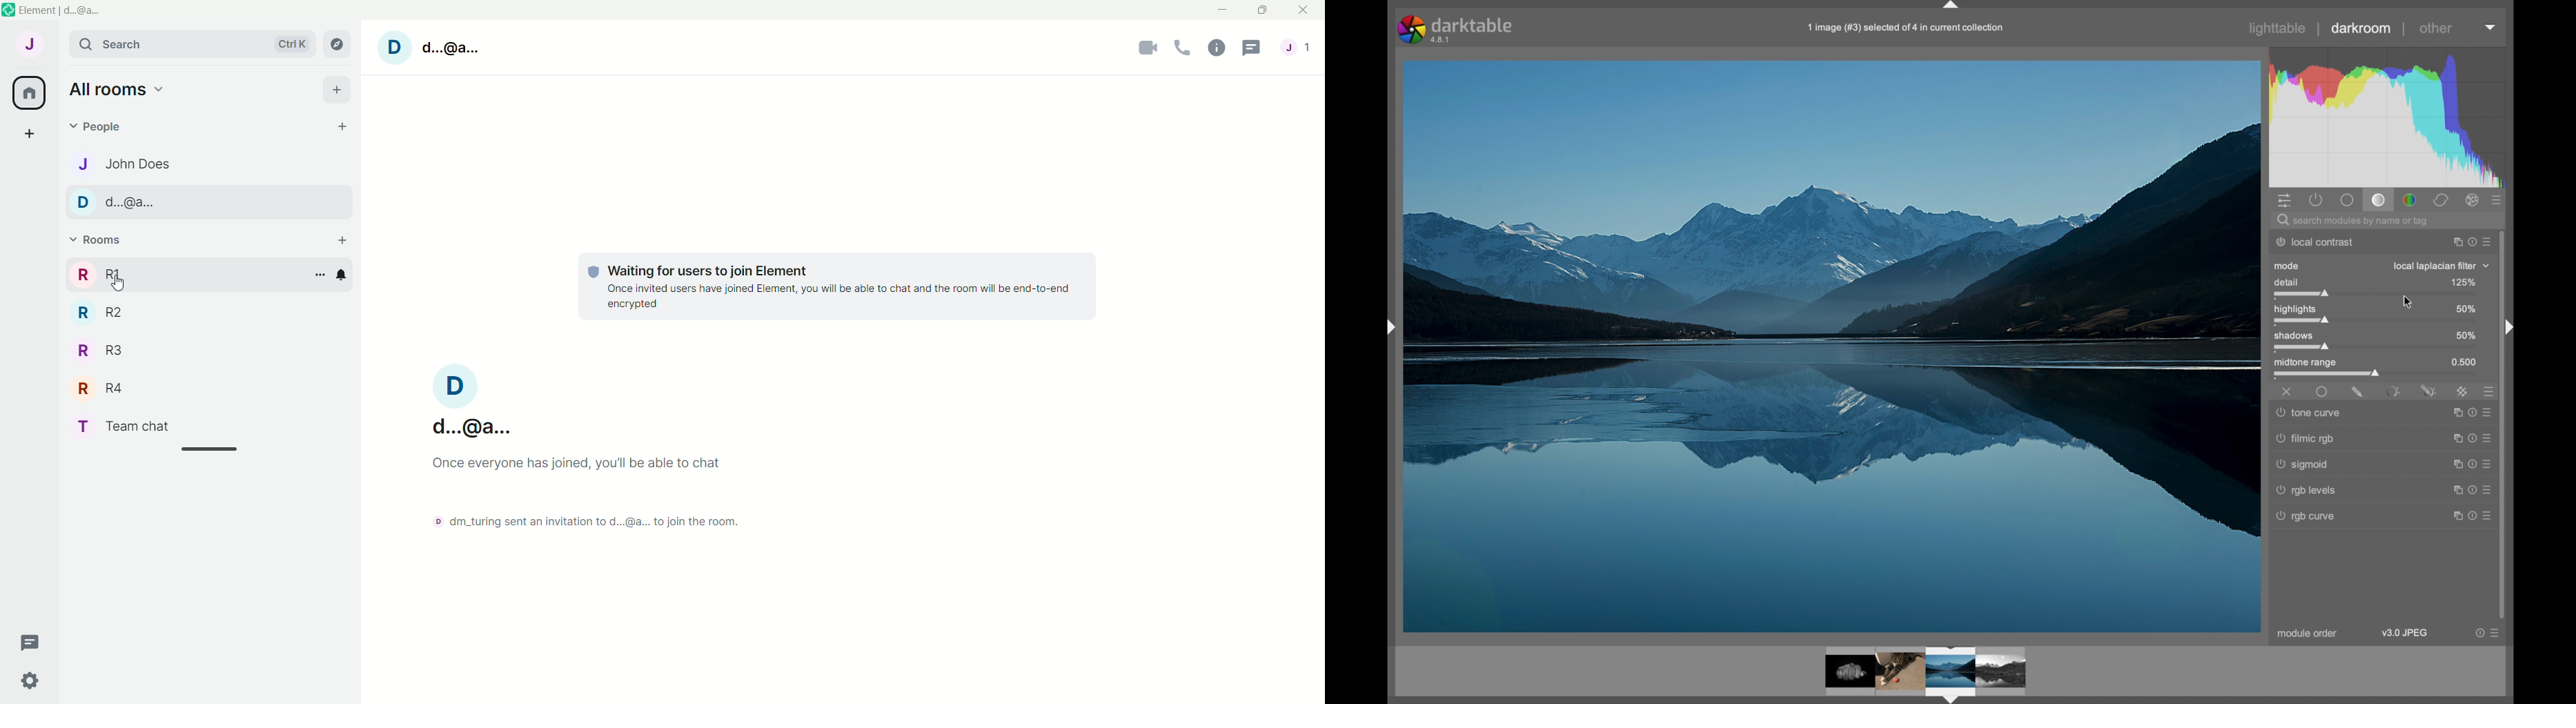 The width and height of the screenshot is (2576, 728). I want to click on effect, so click(2472, 200).